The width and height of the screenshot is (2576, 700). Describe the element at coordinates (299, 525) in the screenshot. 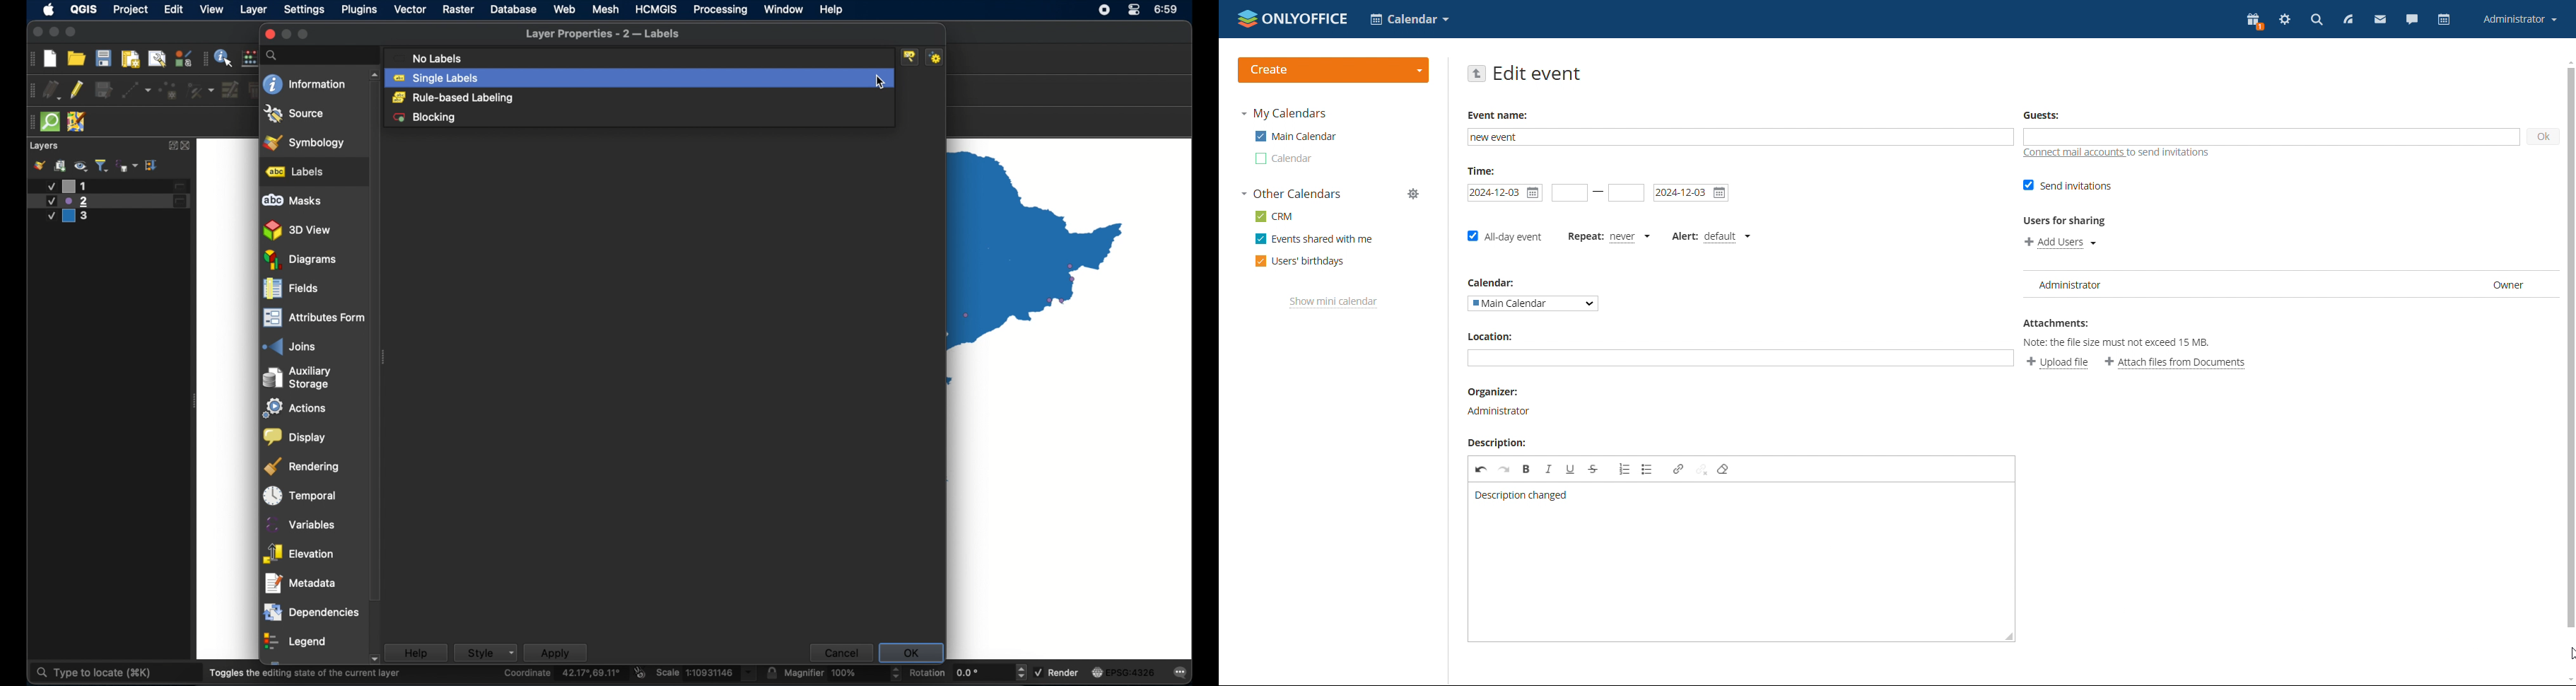

I see `variables` at that location.